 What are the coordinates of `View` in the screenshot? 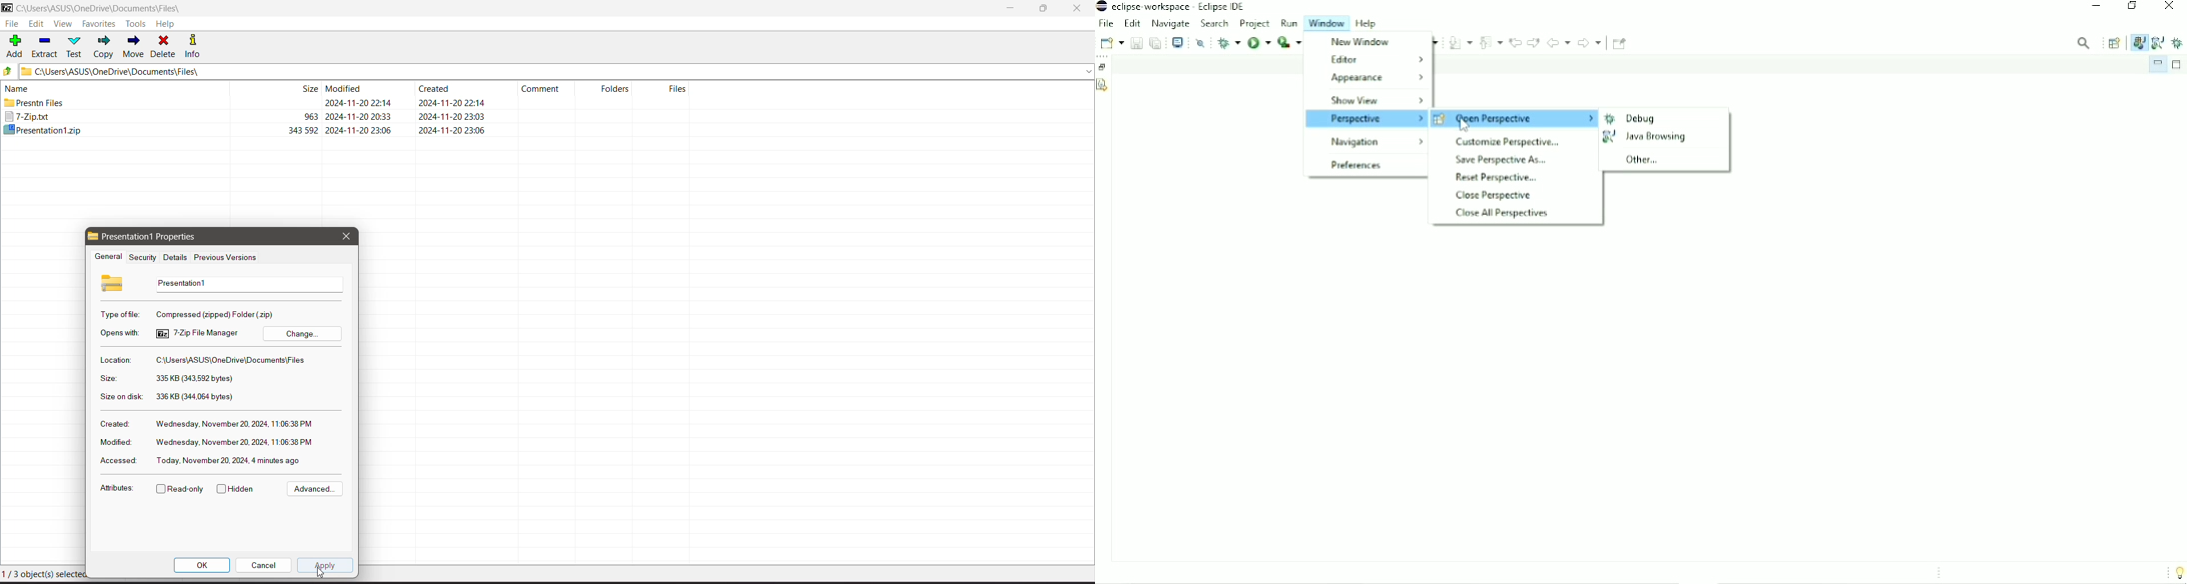 It's located at (63, 25).